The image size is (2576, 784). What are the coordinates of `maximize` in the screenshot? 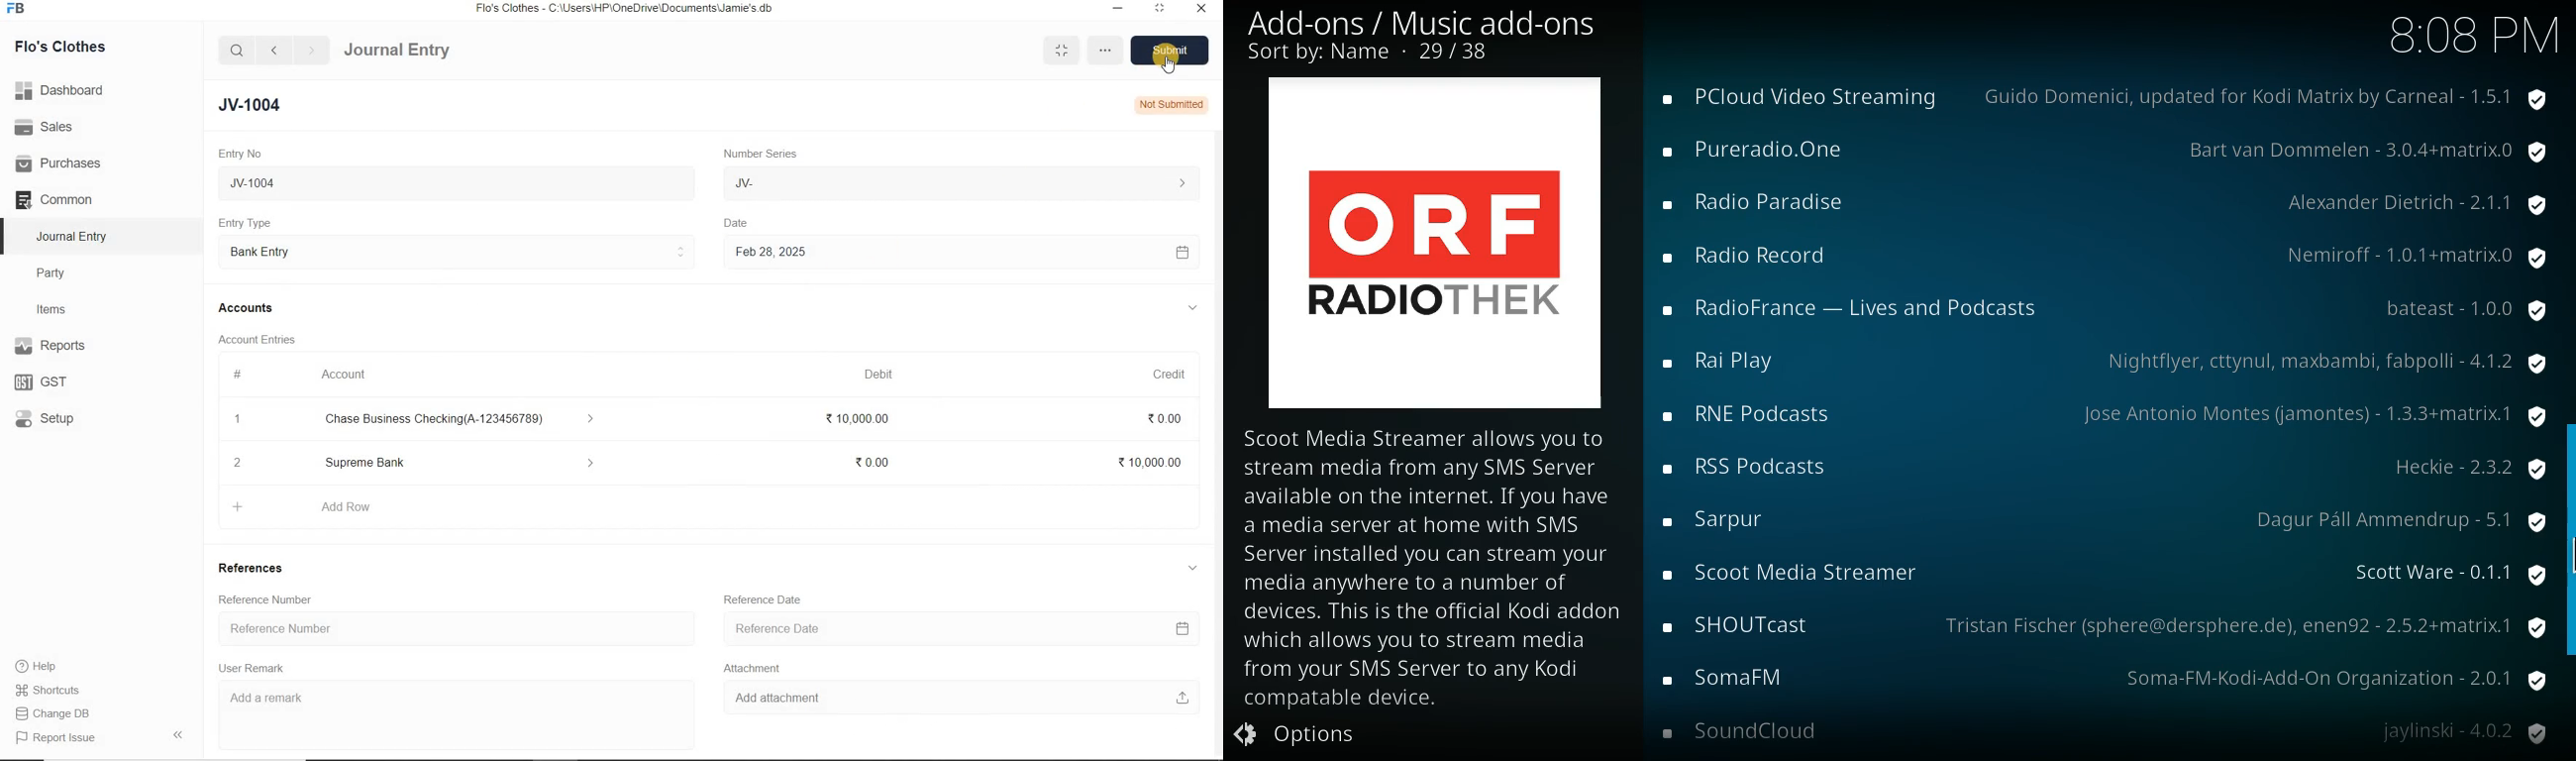 It's located at (1161, 7).